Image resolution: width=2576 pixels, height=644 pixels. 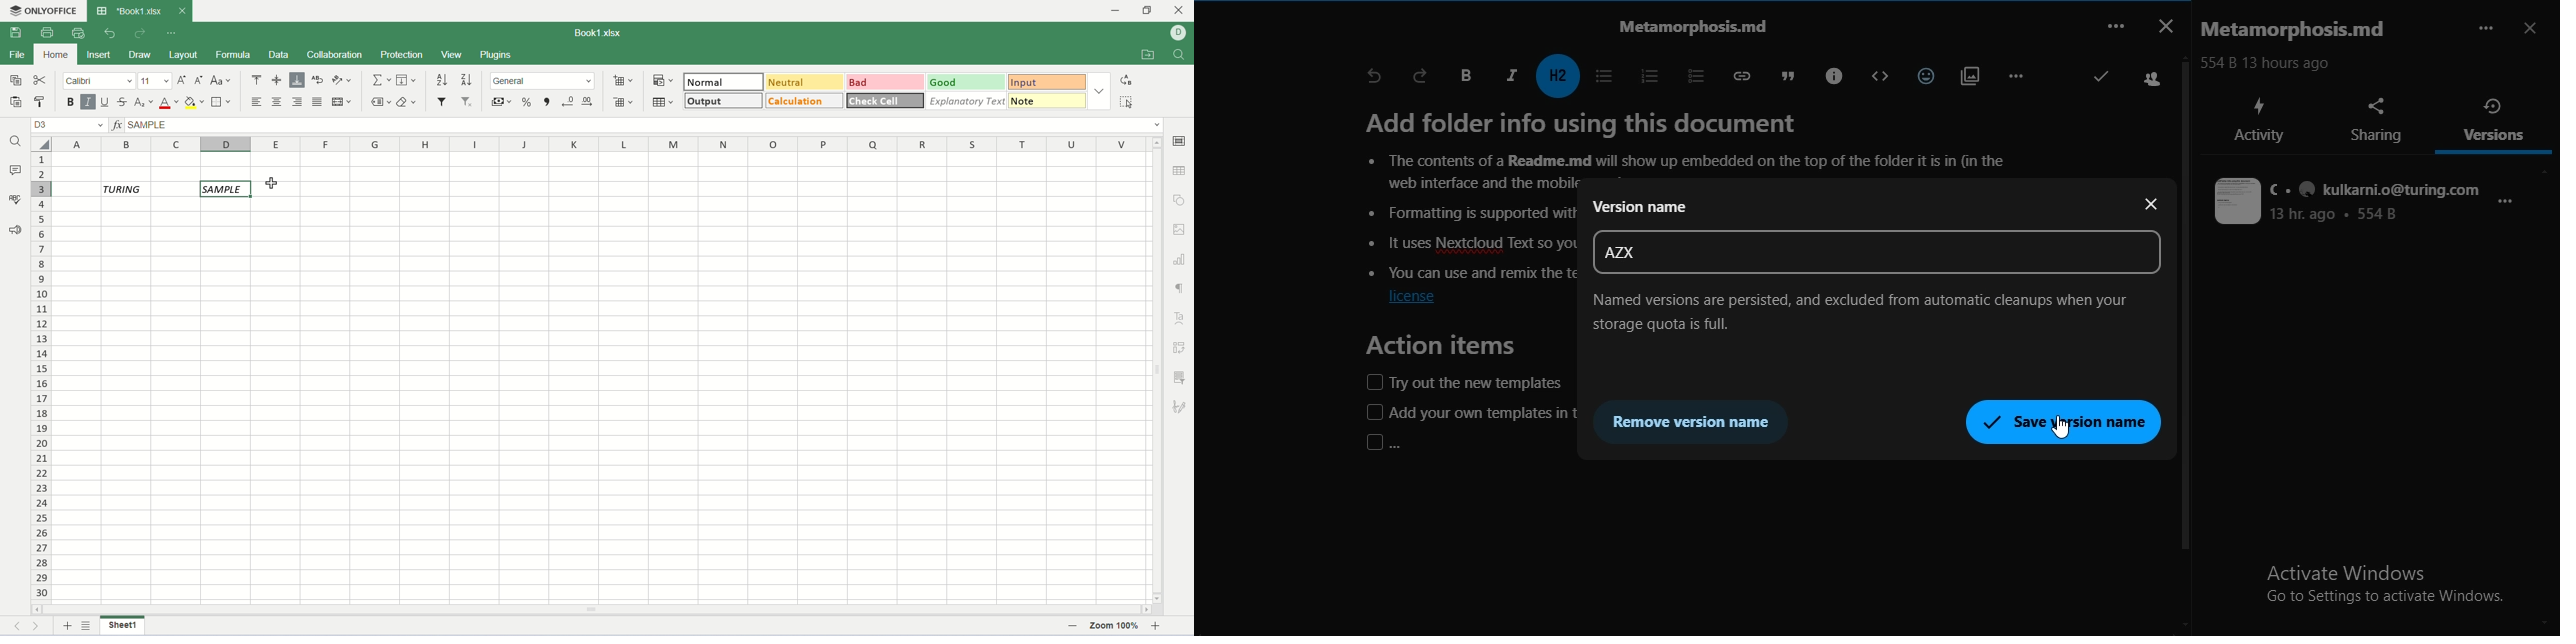 What do you see at coordinates (967, 82) in the screenshot?
I see `good` at bounding box center [967, 82].